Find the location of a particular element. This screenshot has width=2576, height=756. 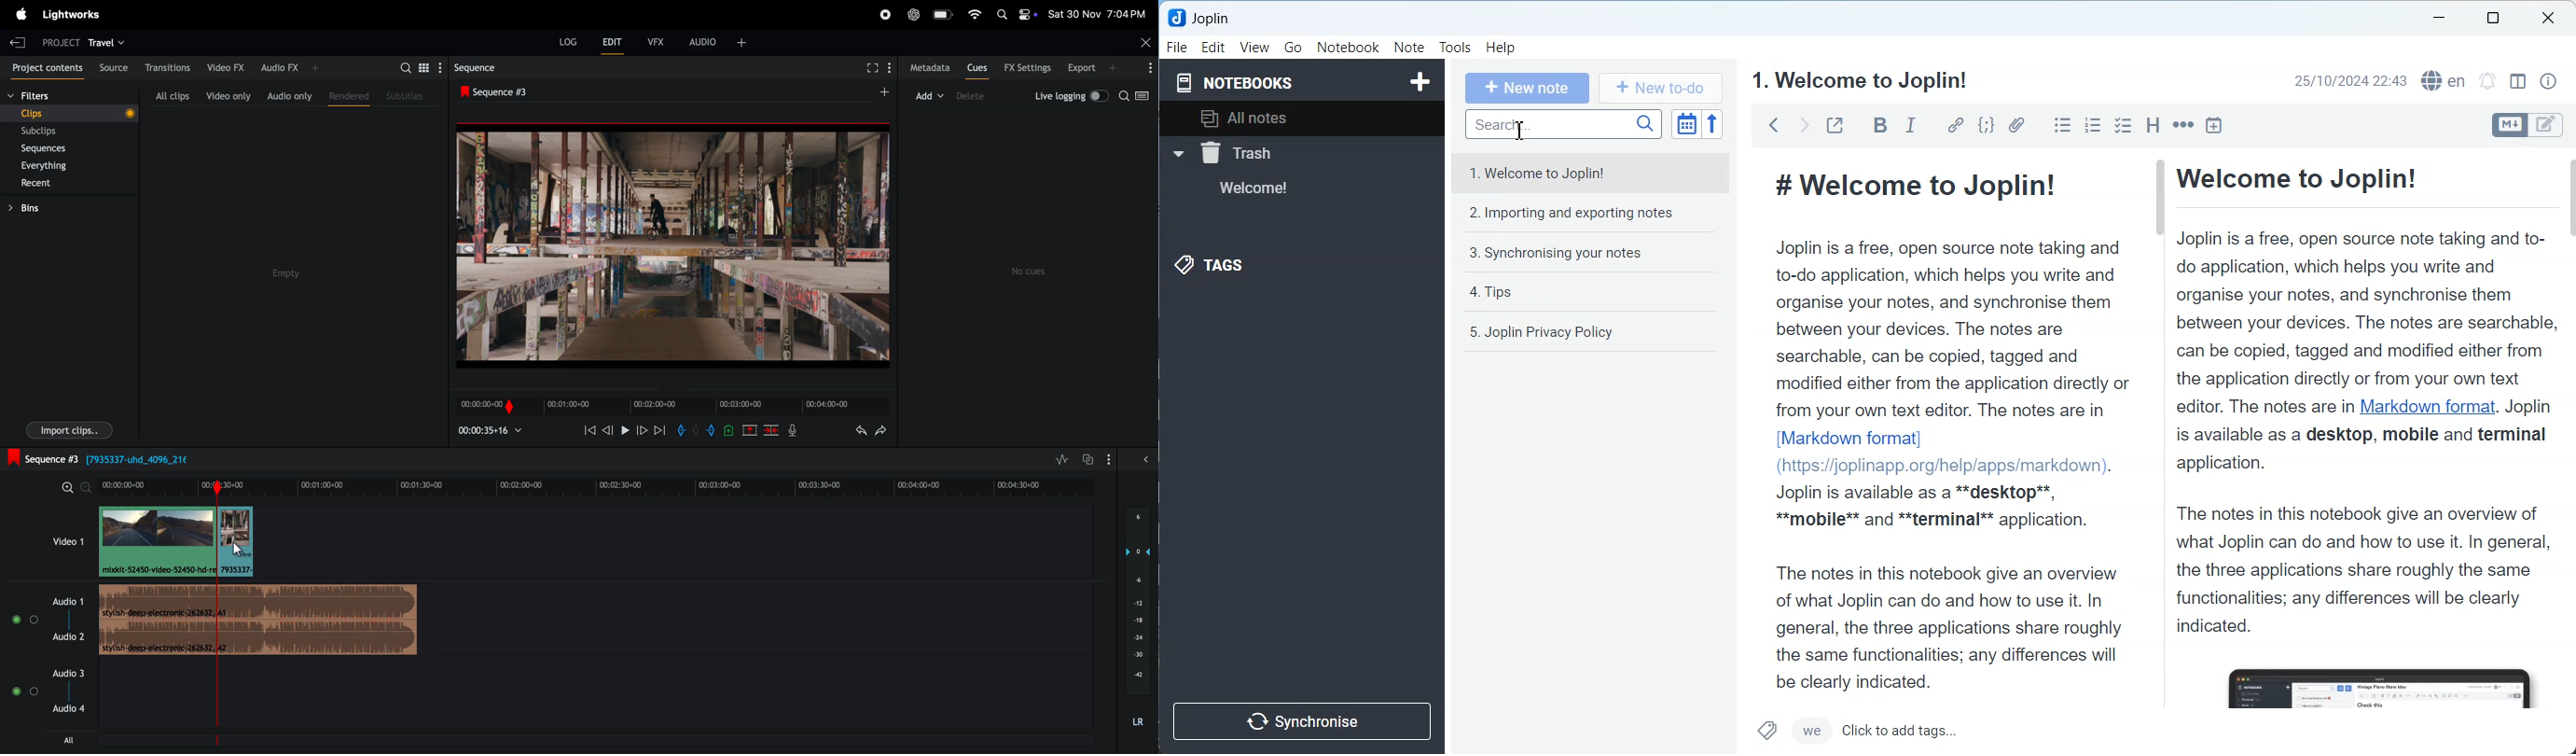

Toggle sort order field is located at coordinates (1685, 126).